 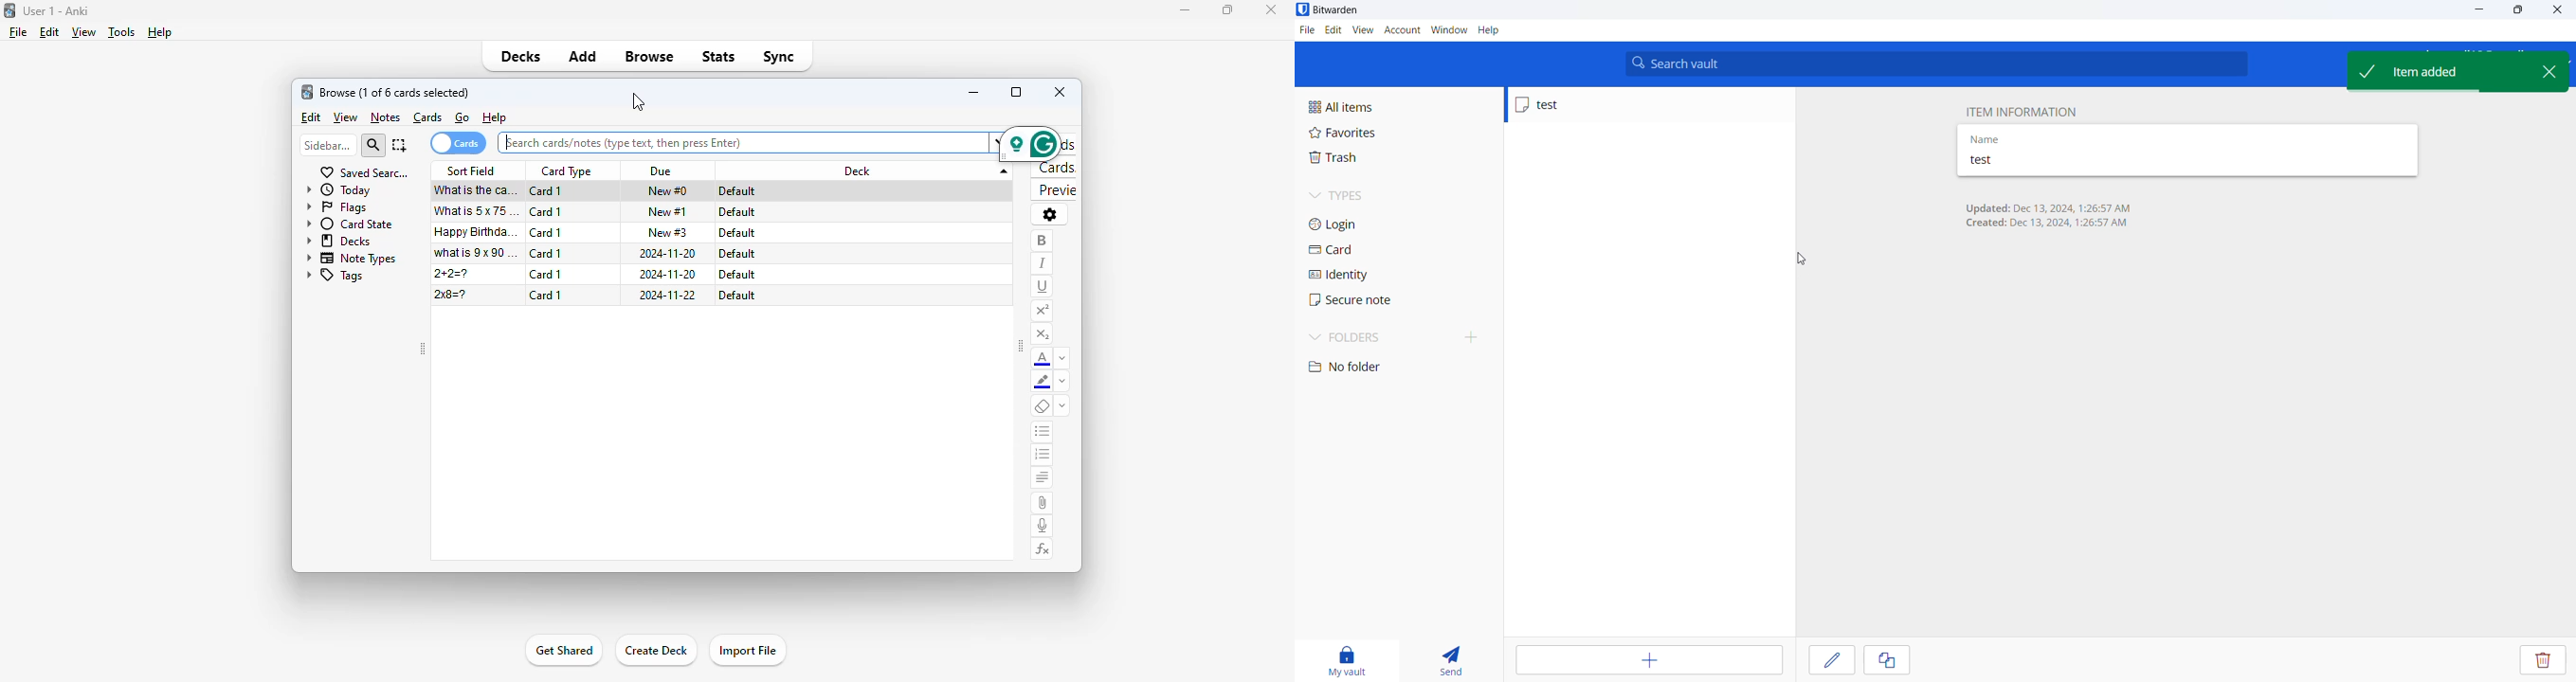 What do you see at coordinates (10, 10) in the screenshot?
I see `logo` at bounding box center [10, 10].